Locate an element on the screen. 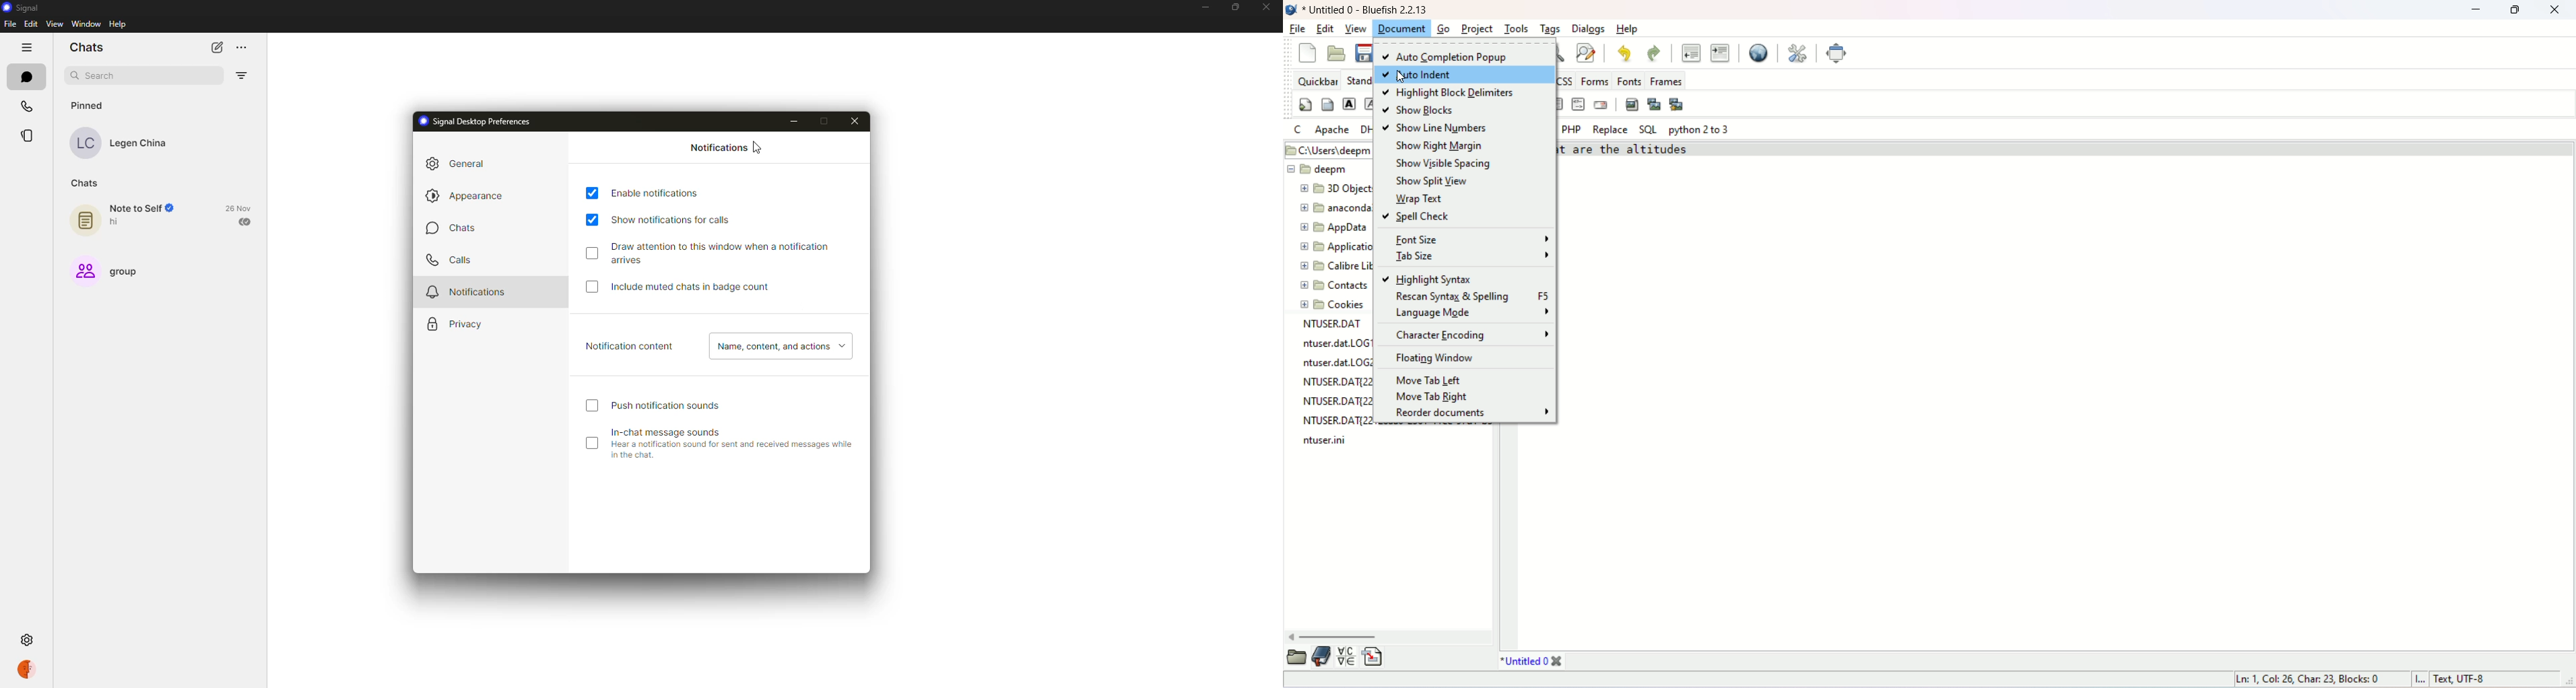 This screenshot has height=700, width=2576. close is located at coordinates (855, 120).